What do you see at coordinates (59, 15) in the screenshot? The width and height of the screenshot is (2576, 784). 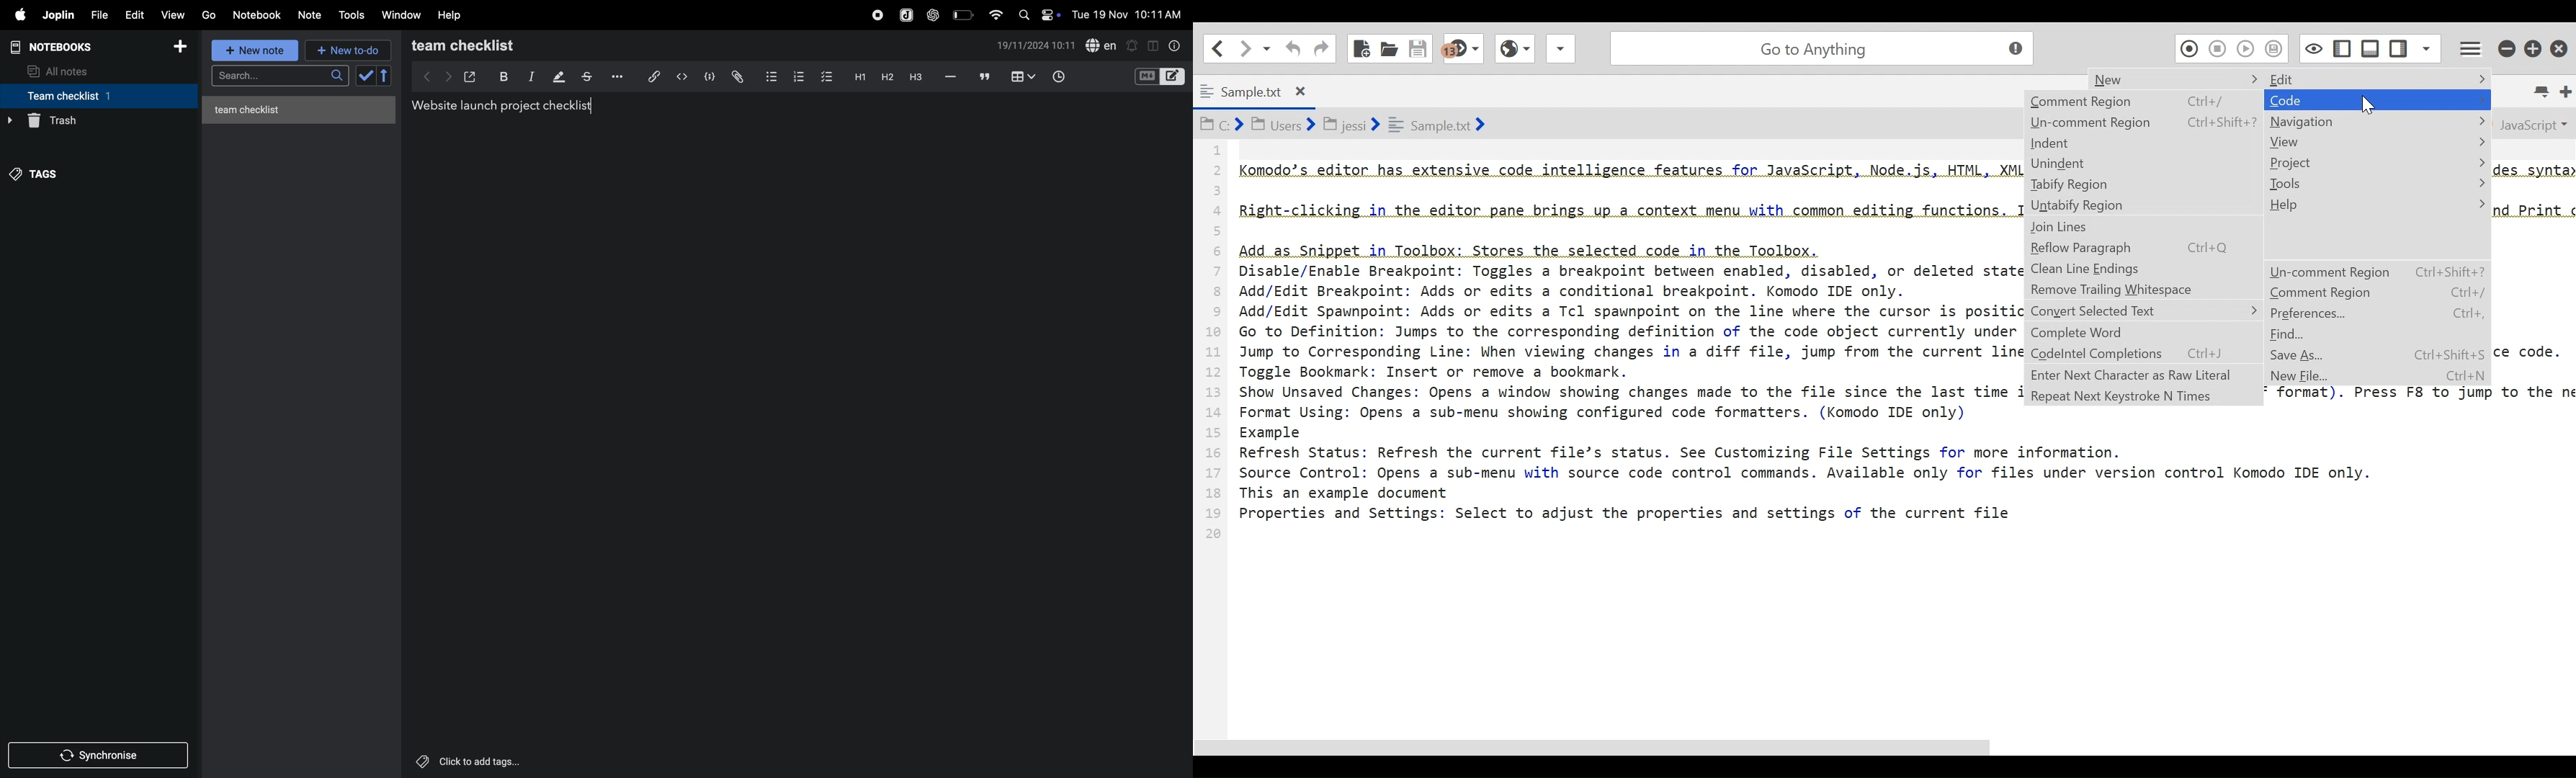 I see `joplin` at bounding box center [59, 15].